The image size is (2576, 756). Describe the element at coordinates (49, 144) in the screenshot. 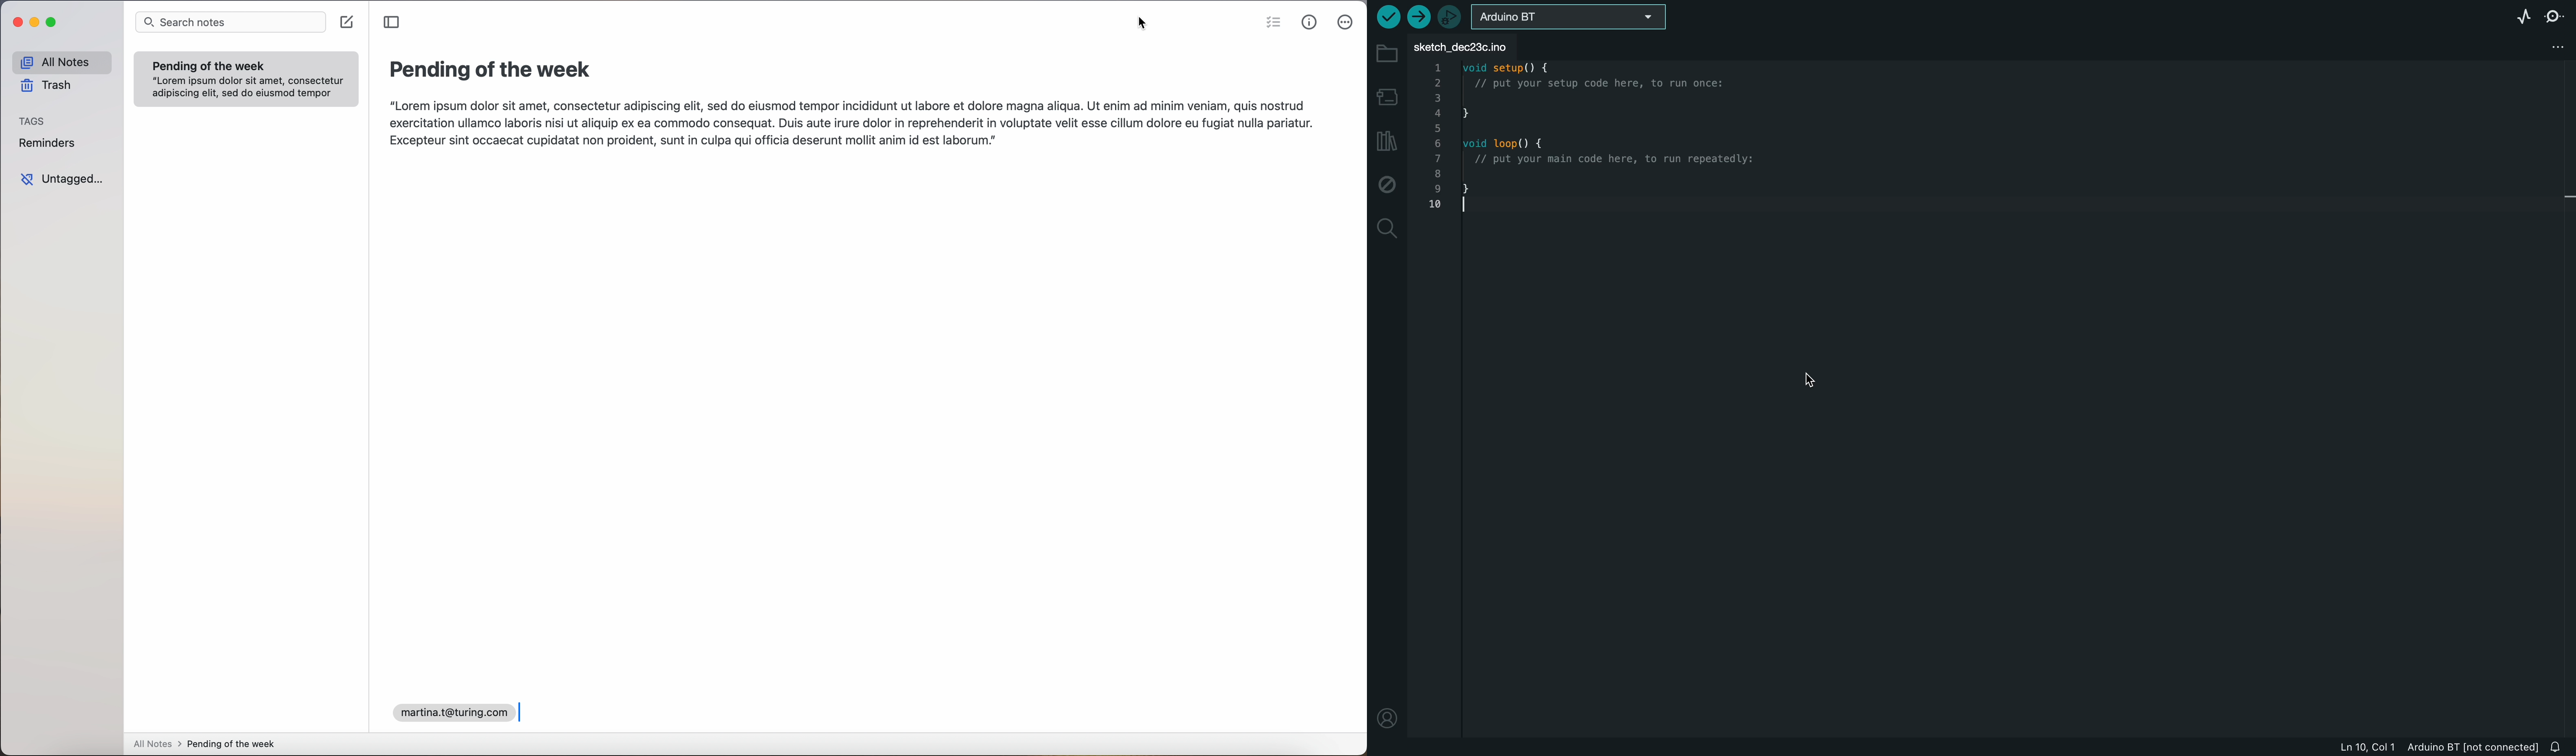

I see `reminders` at that location.